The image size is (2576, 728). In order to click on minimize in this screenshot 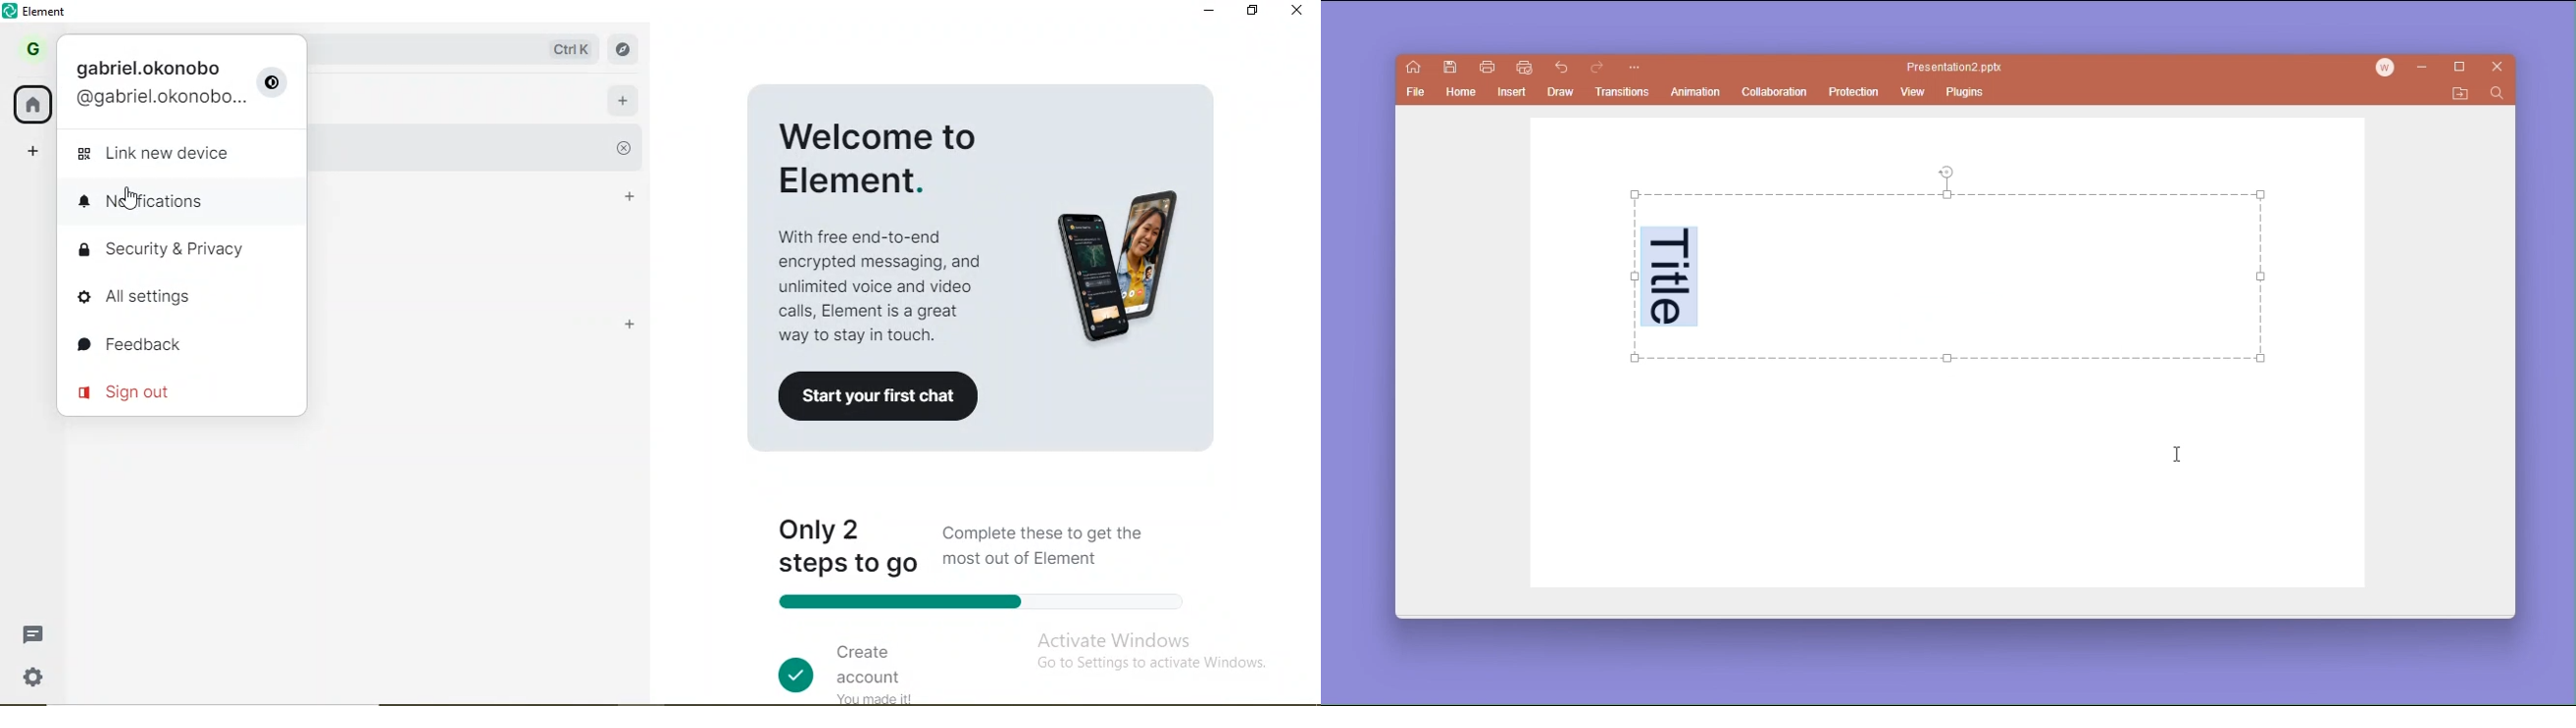, I will do `click(2426, 69)`.